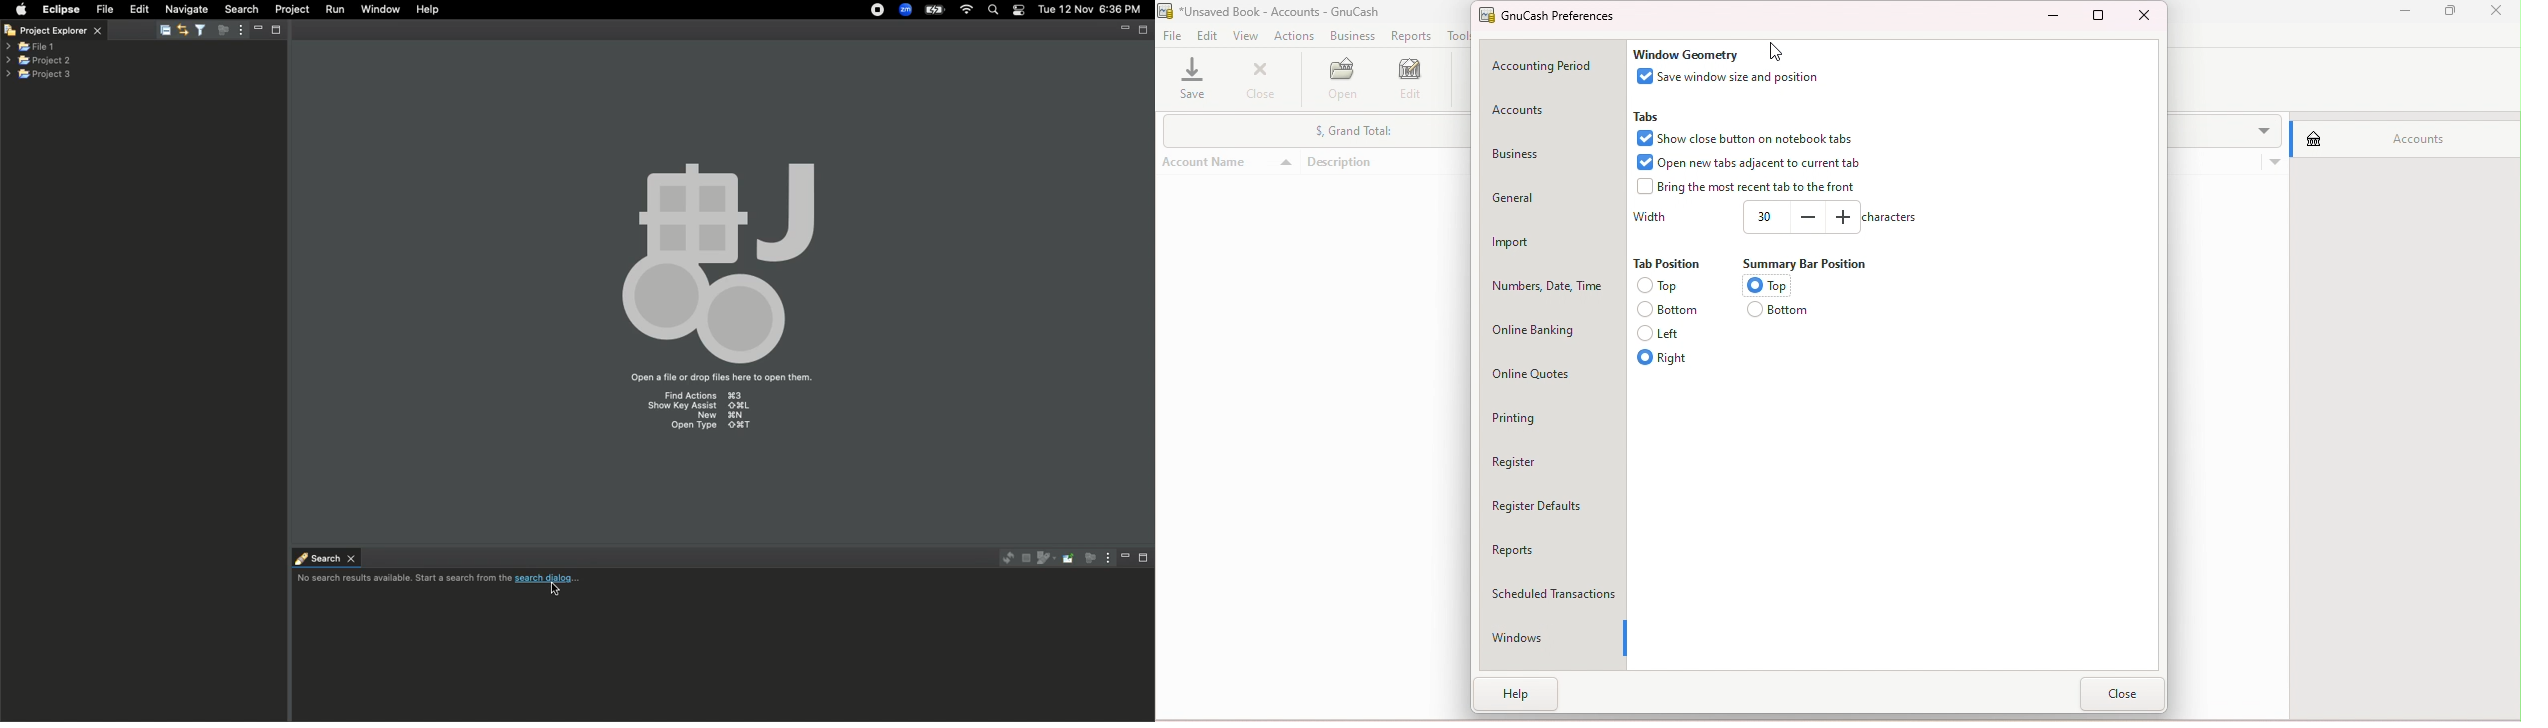 The height and width of the screenshot is (728, 2548). What do you see at coordinates (1281, 12) in the screenshot?
I see `File name` at bounding box center [1281, 12].